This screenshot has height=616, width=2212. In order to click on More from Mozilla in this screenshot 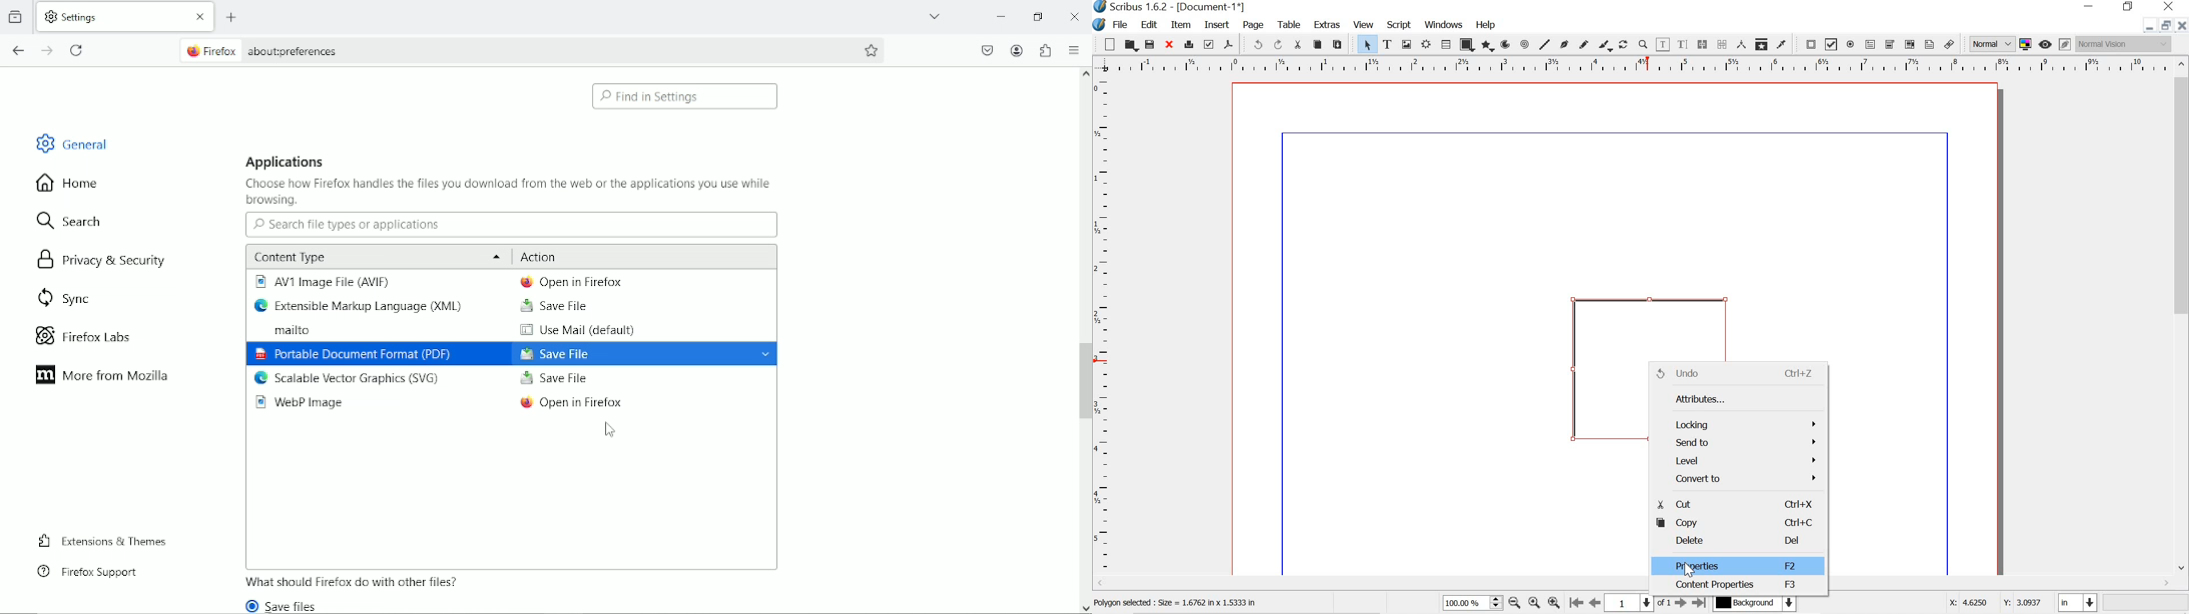, I will do `click(102, 375)`.